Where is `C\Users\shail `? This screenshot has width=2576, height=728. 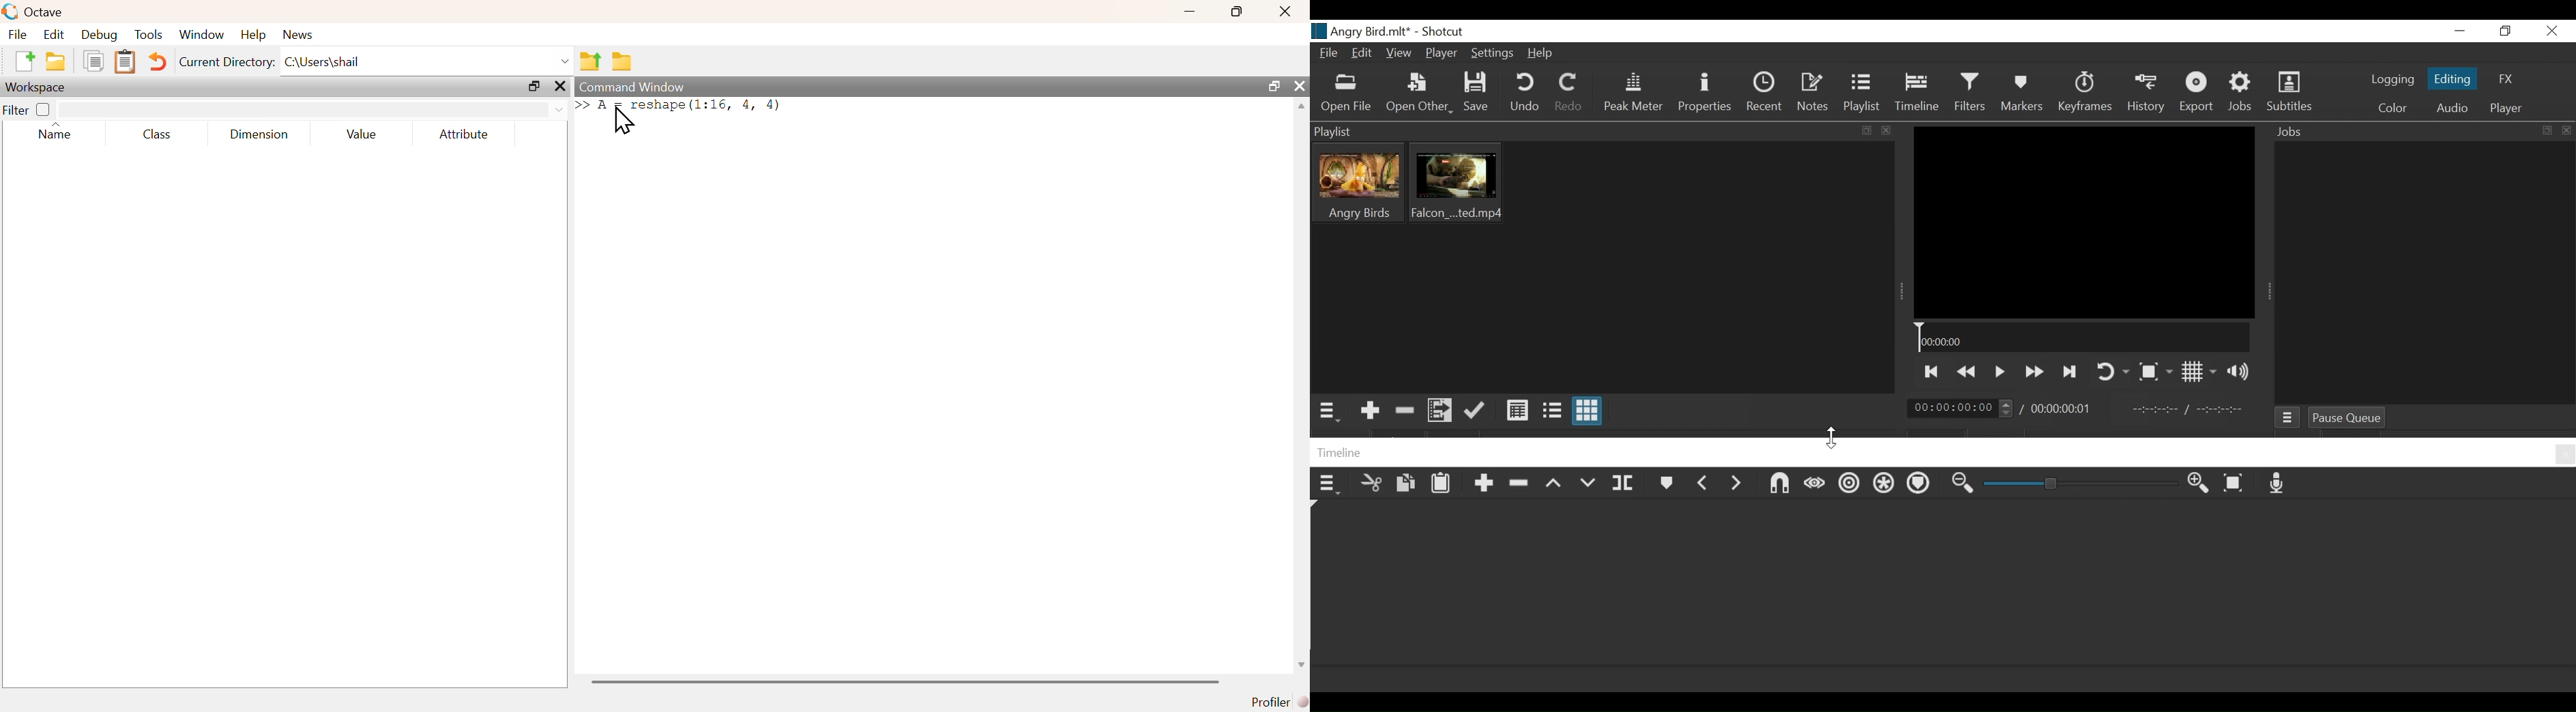
C\Users\shail  is located at coordinates (428, 61).